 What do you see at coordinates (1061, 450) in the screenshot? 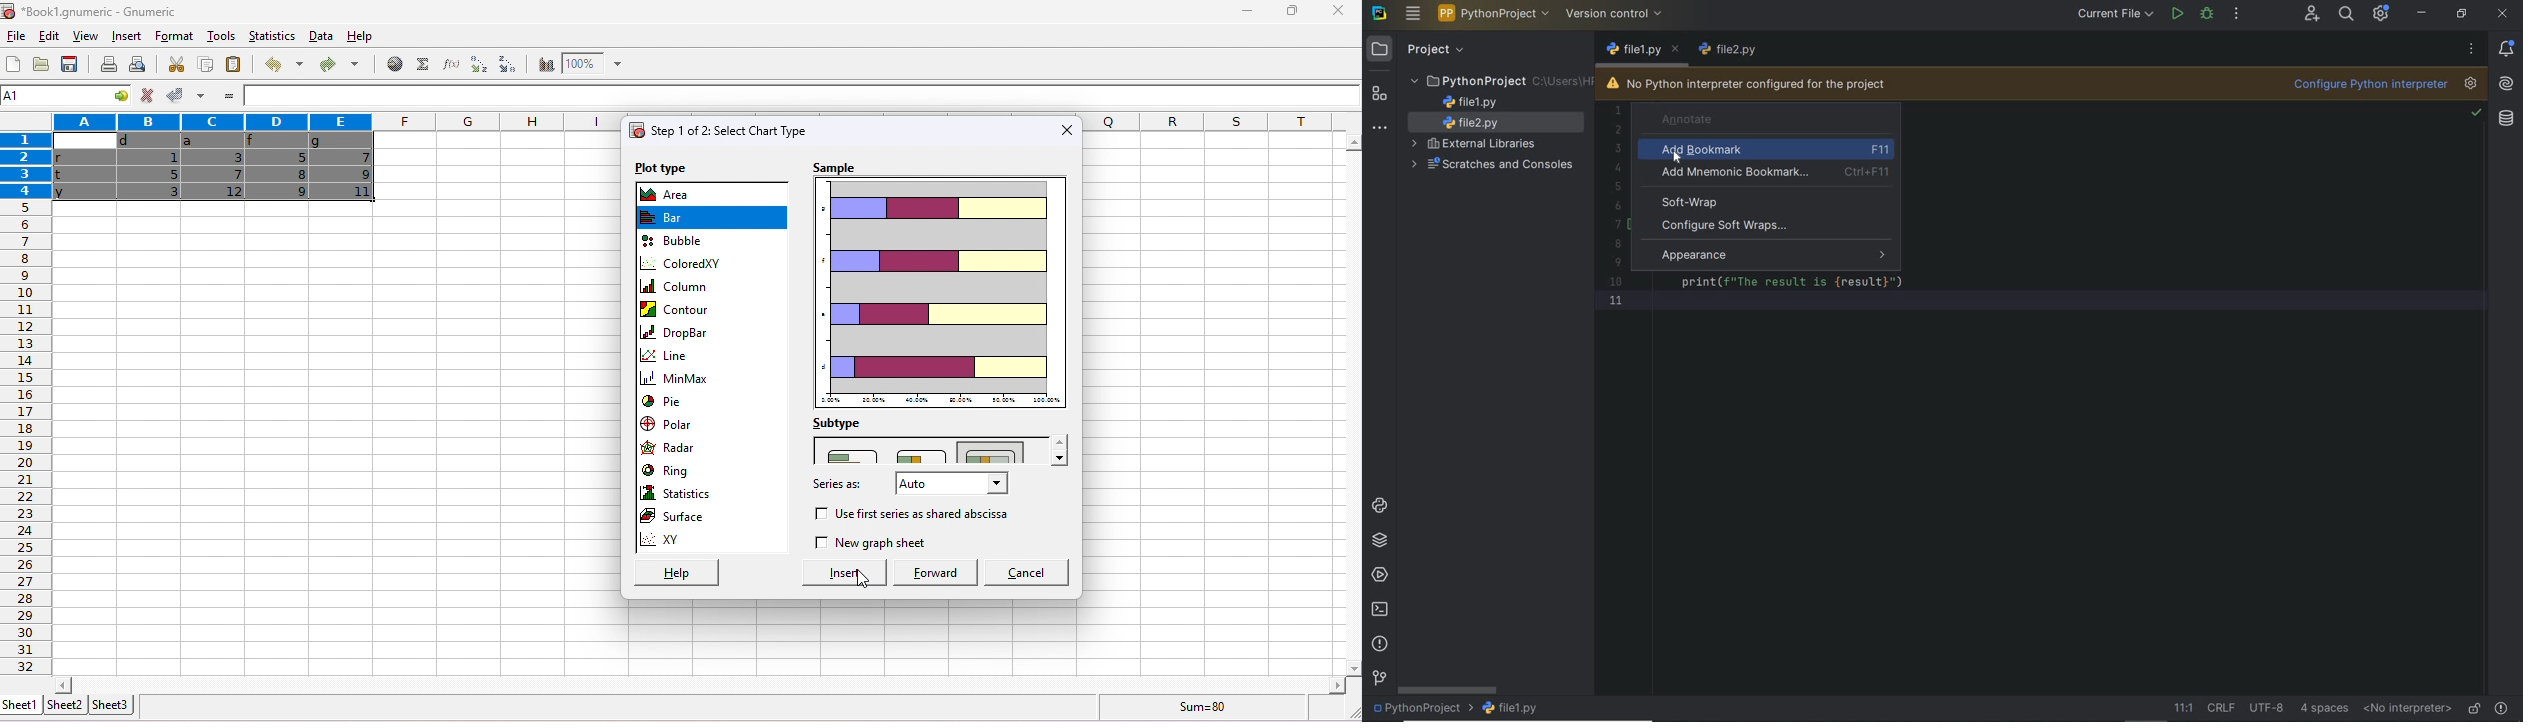
I see `drop down` at bounding box center [1061, 450].